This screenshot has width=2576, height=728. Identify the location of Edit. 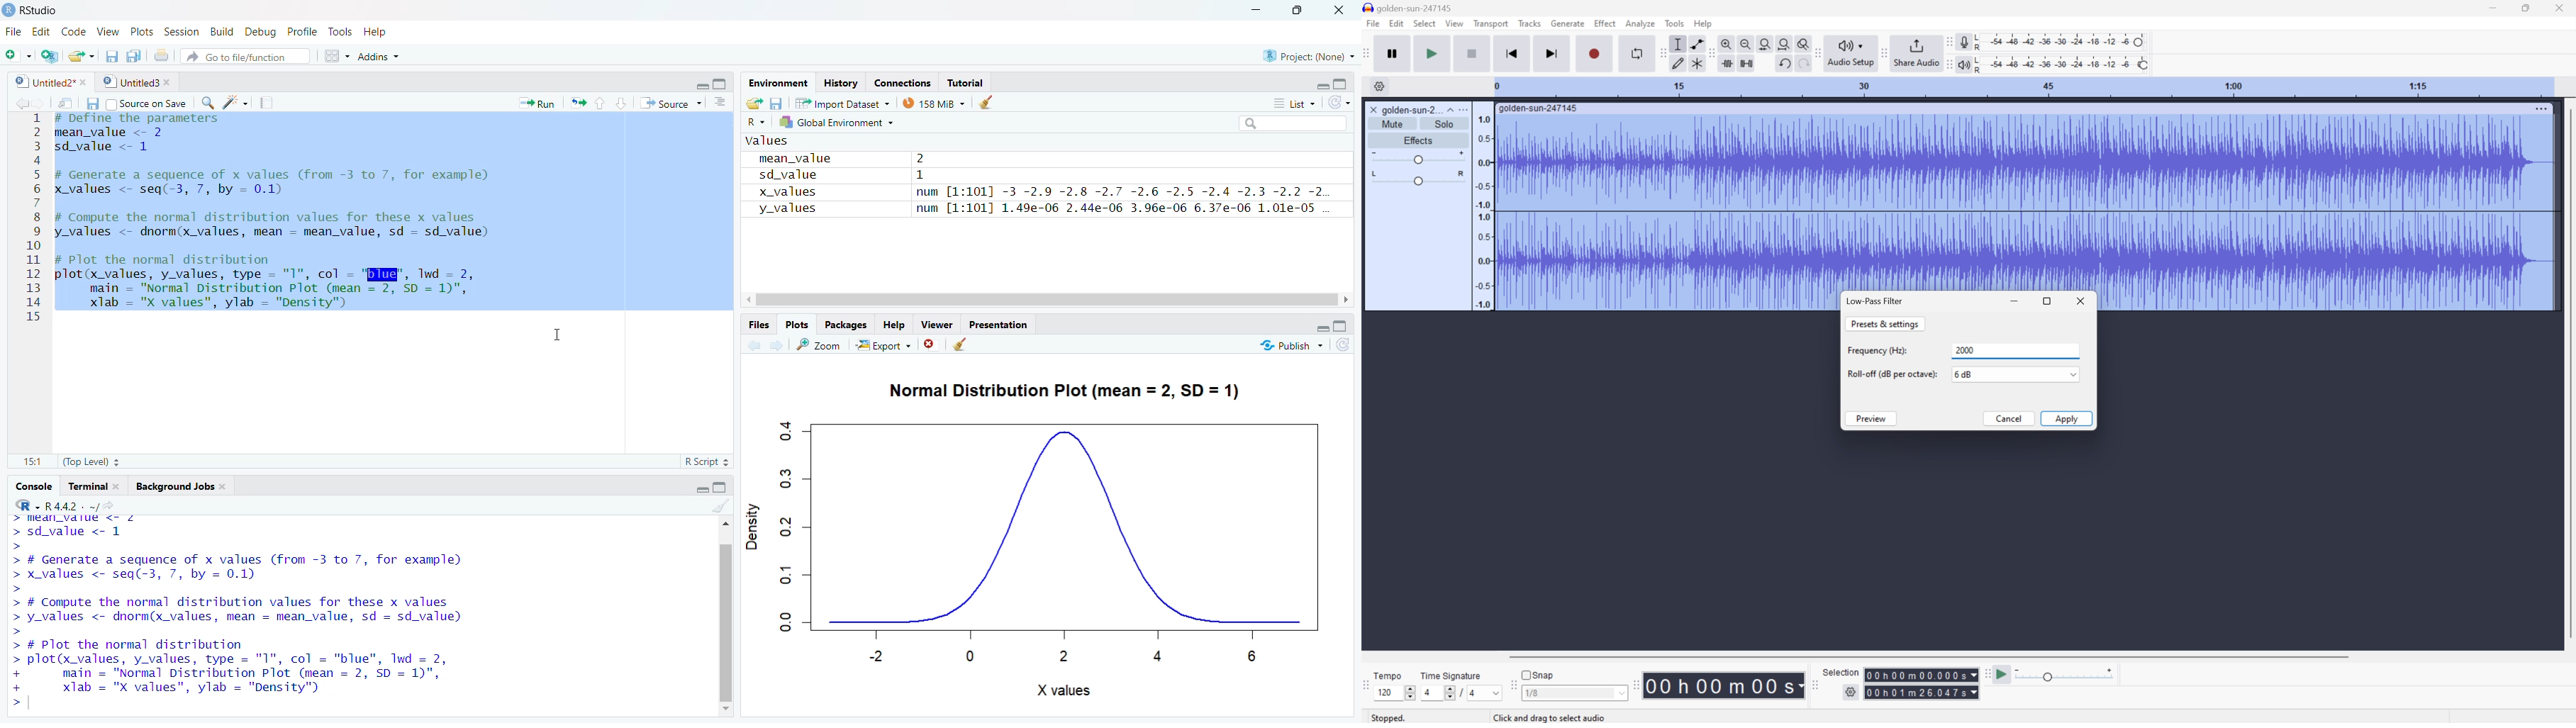
(1397, 23).